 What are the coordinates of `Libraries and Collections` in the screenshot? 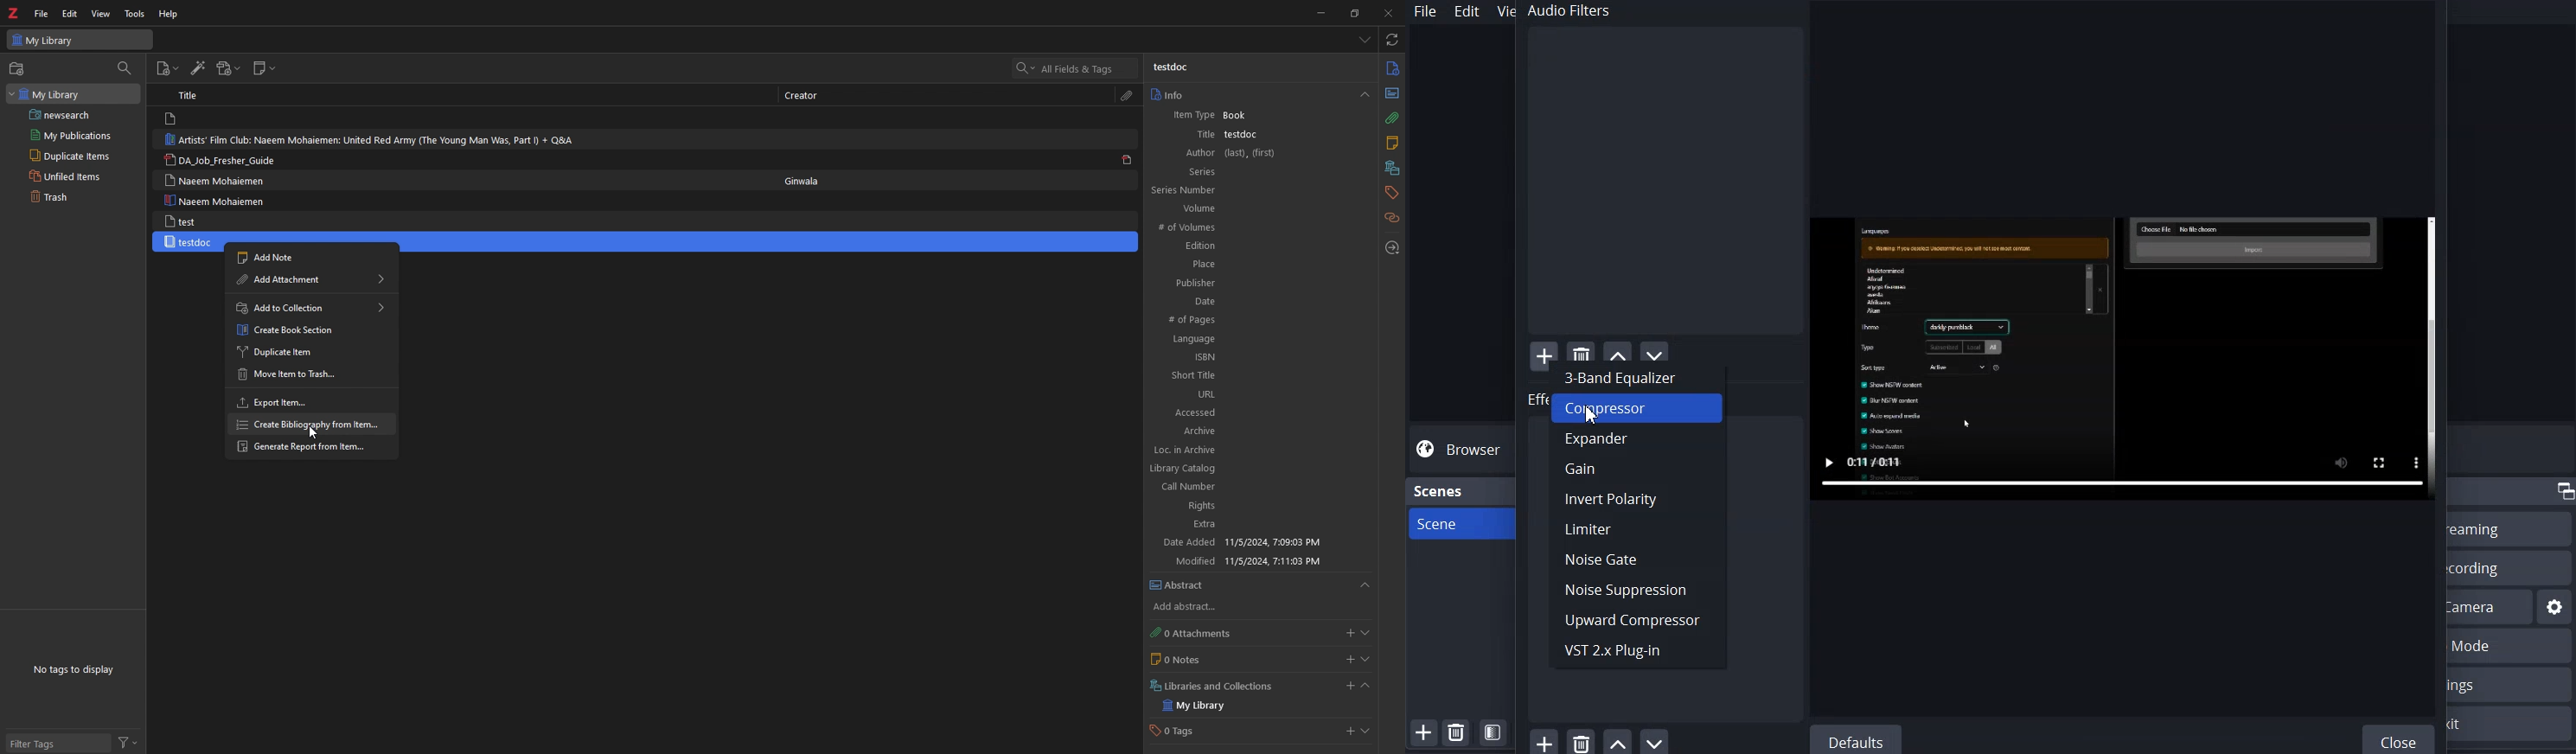 It's located at (1217, 684).